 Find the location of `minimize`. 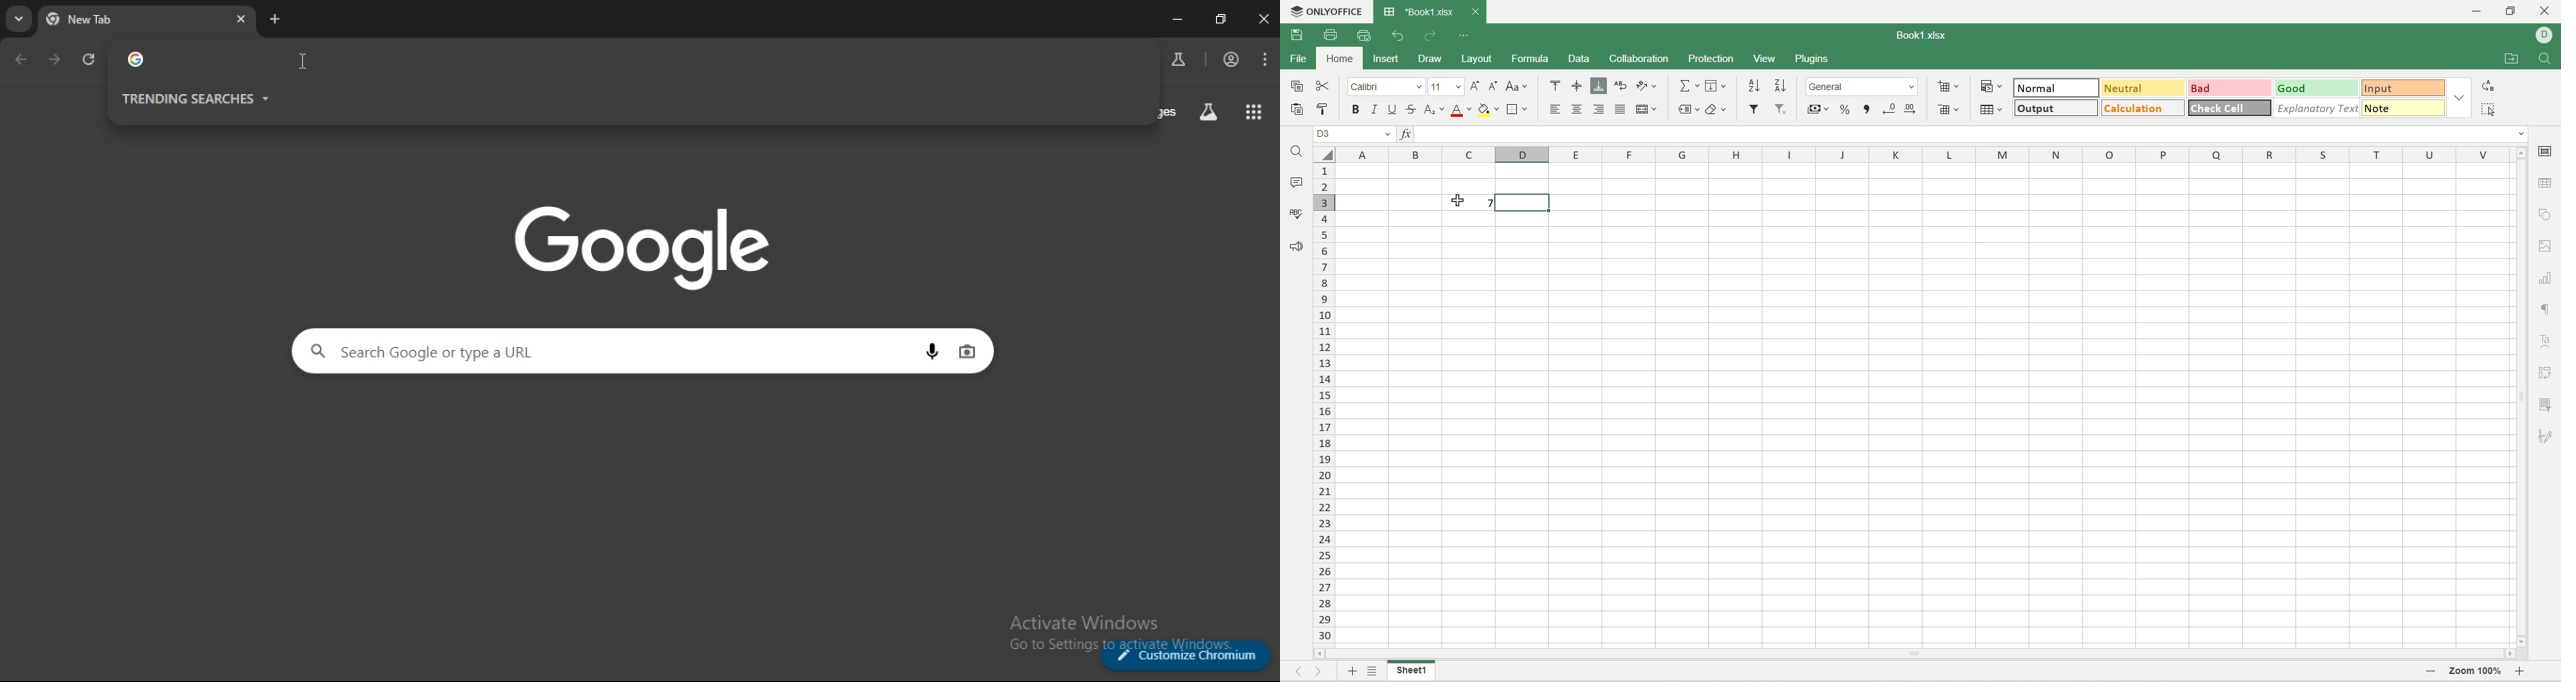

minimize is located at coordinates (2475, 10).